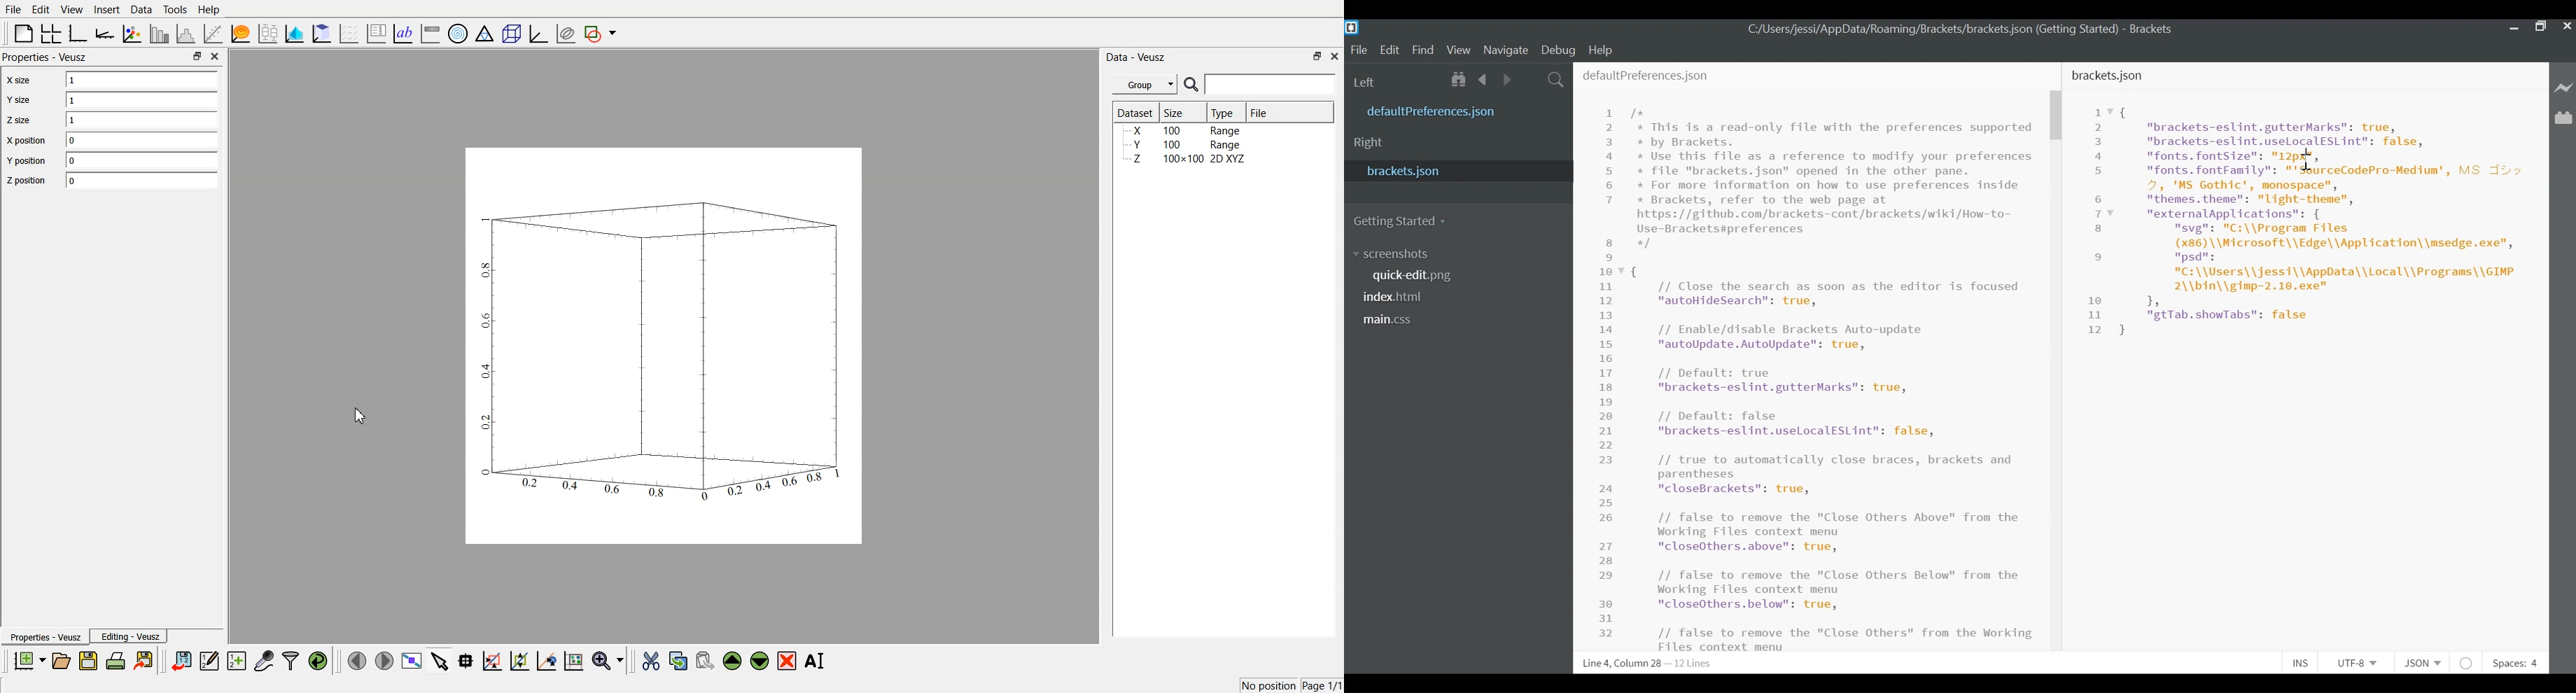  I want to click on Move to the previous page, so click(357, 660).